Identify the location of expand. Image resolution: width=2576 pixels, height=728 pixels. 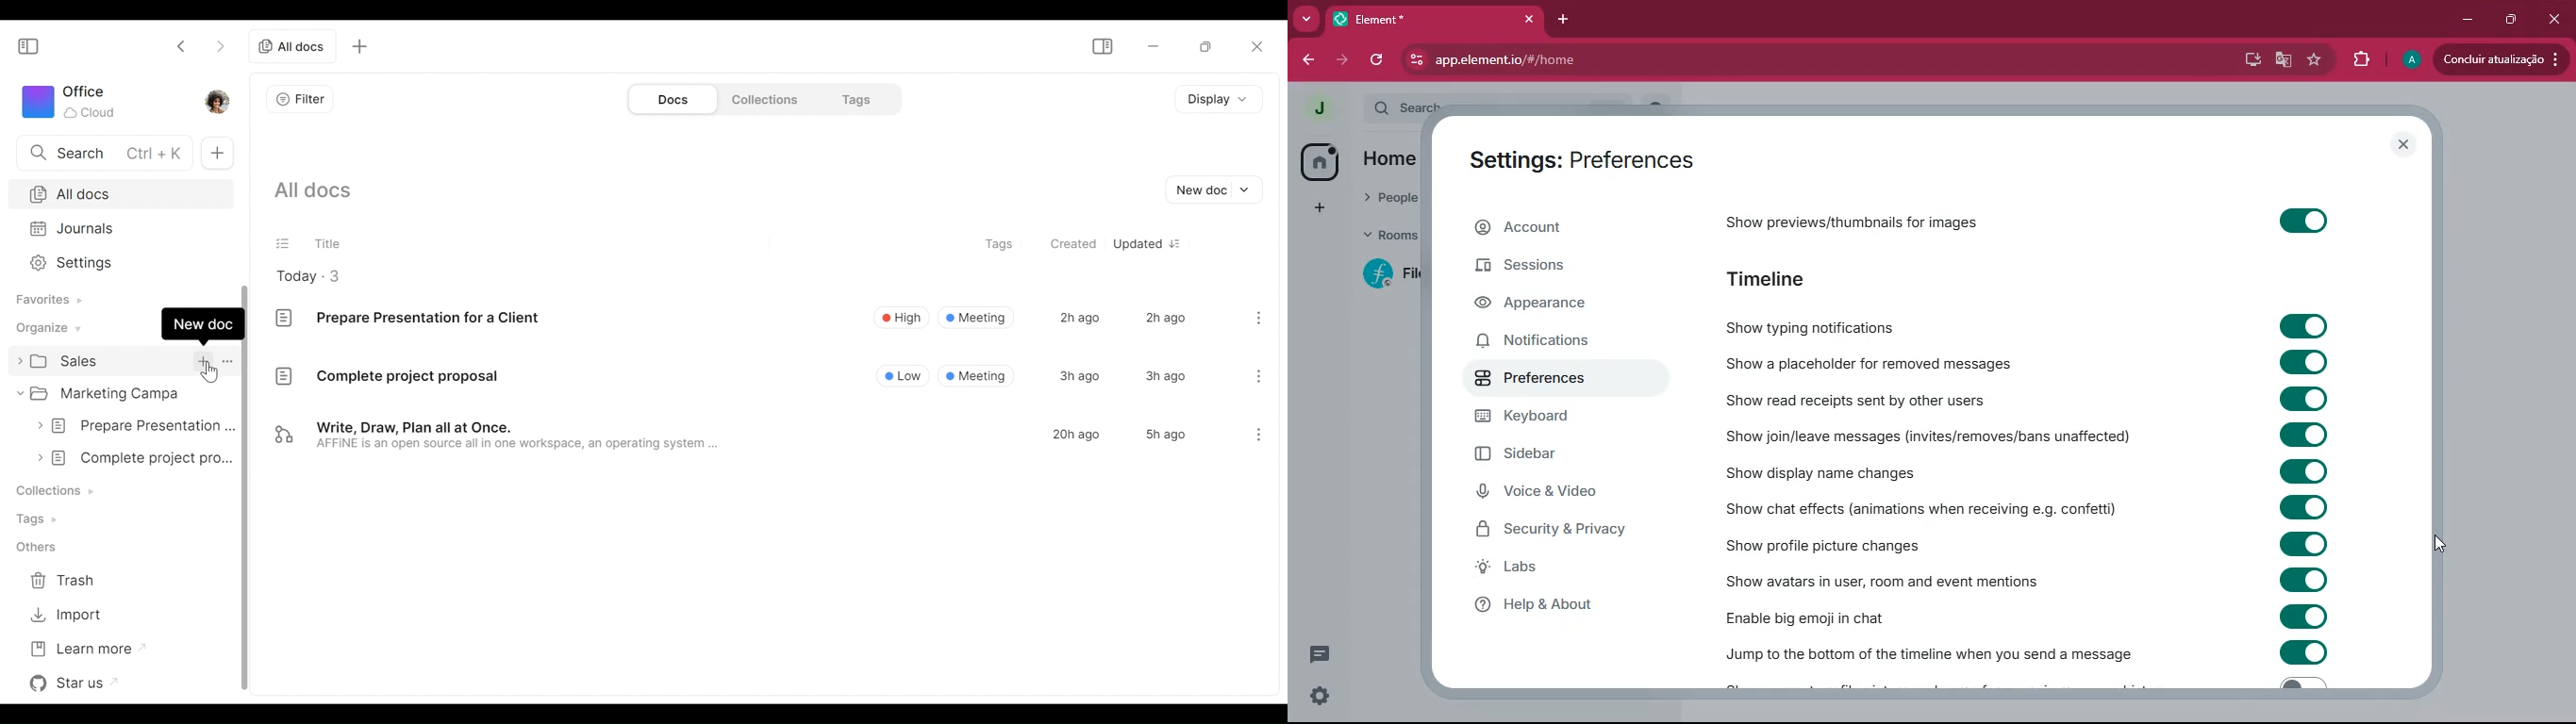
(1353, 109).